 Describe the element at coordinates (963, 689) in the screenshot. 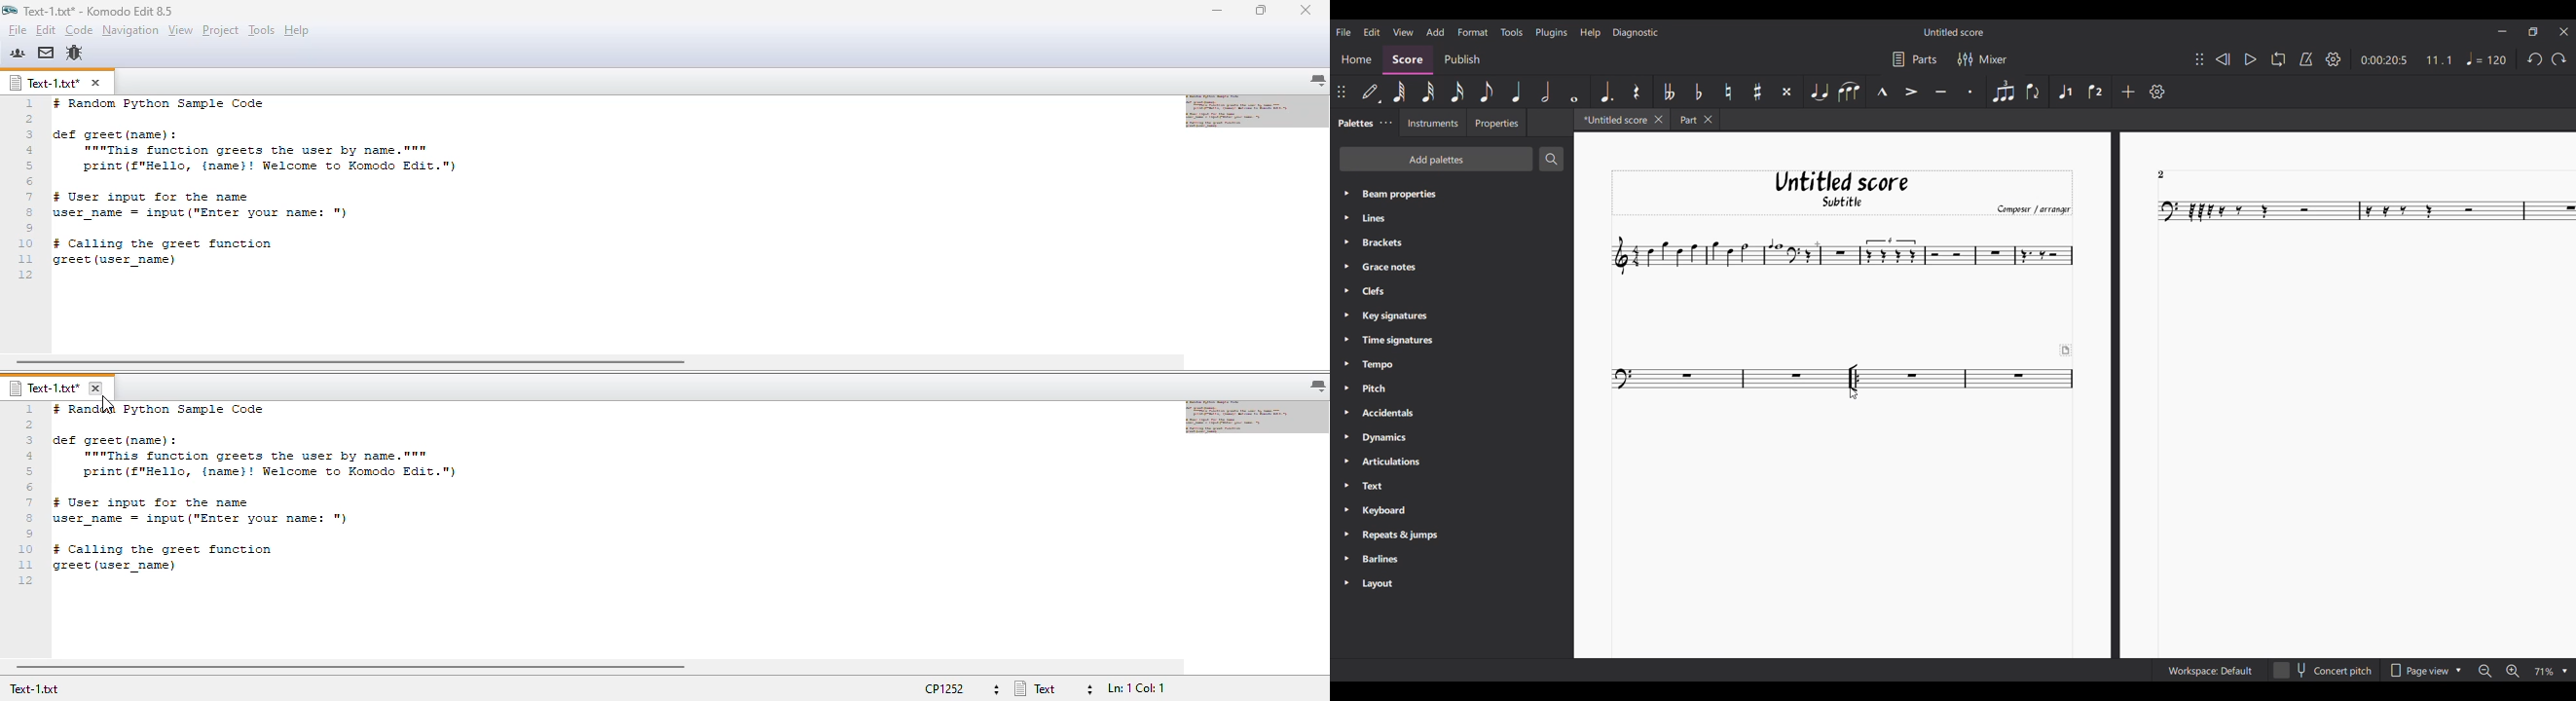

I see `file encoding` at that location.